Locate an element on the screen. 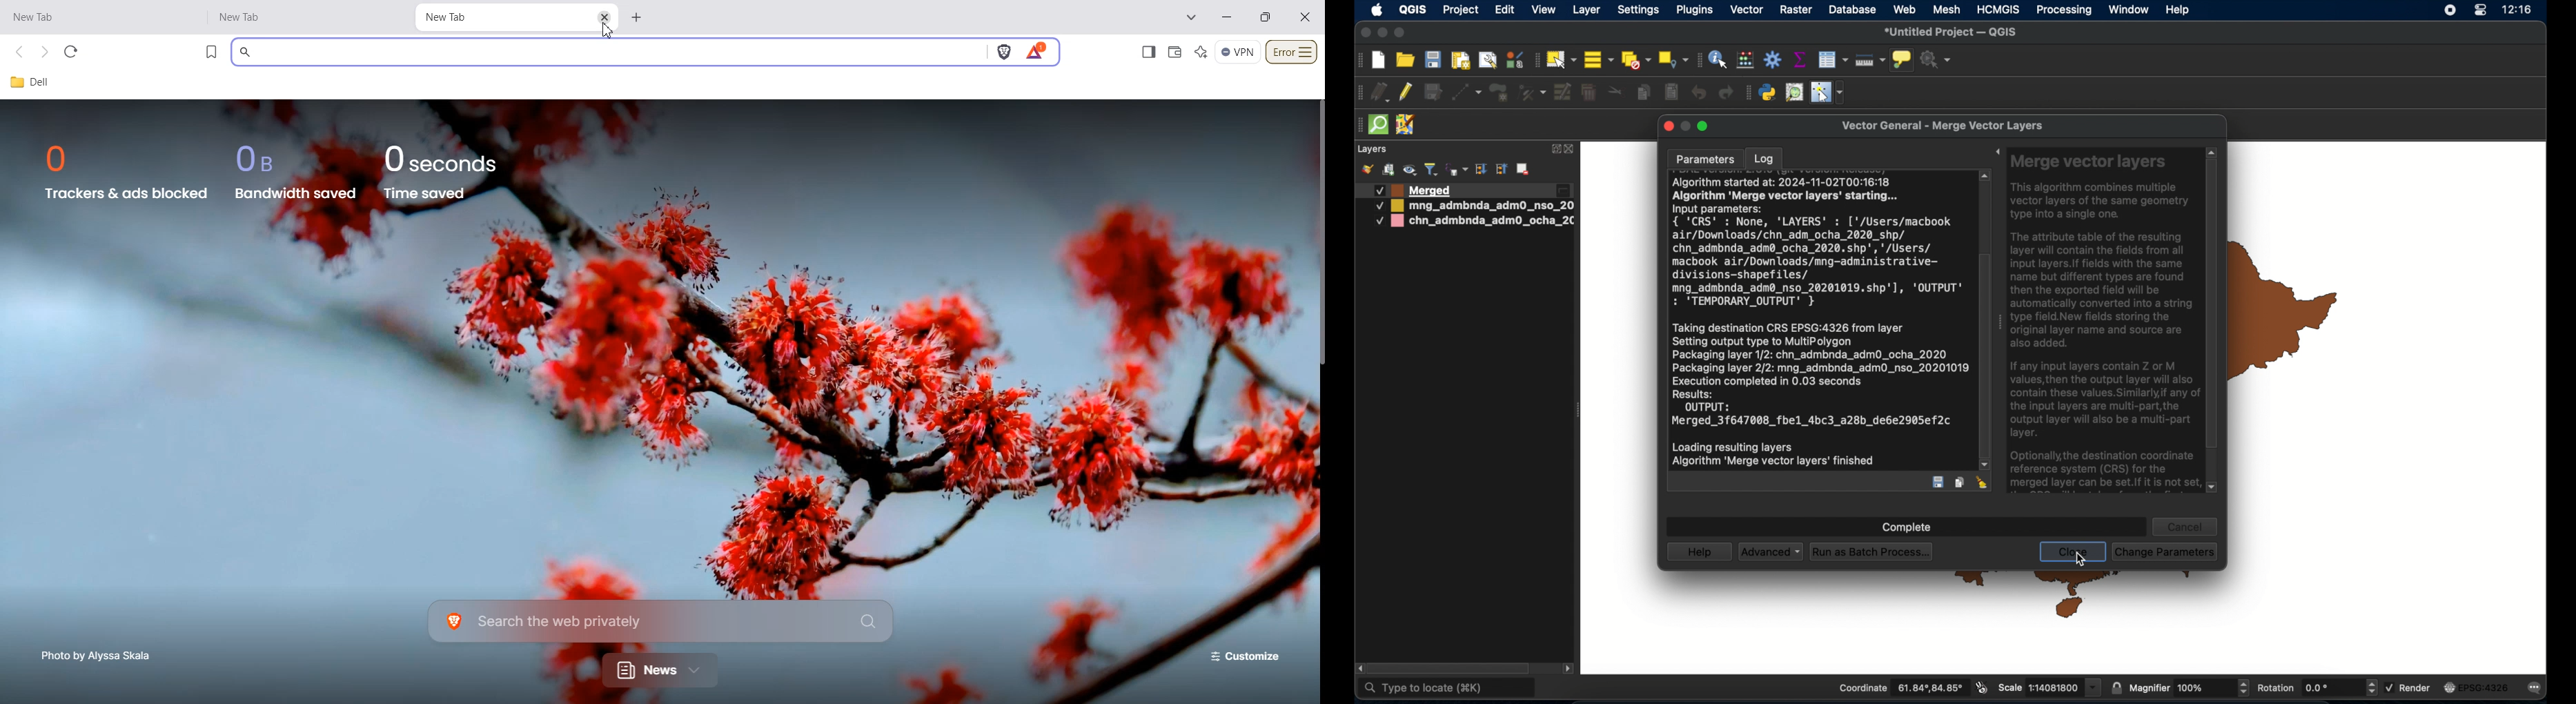 The height and width of the screenshot is (728, 2576). magnifier is located at coordinates (2190, 688).